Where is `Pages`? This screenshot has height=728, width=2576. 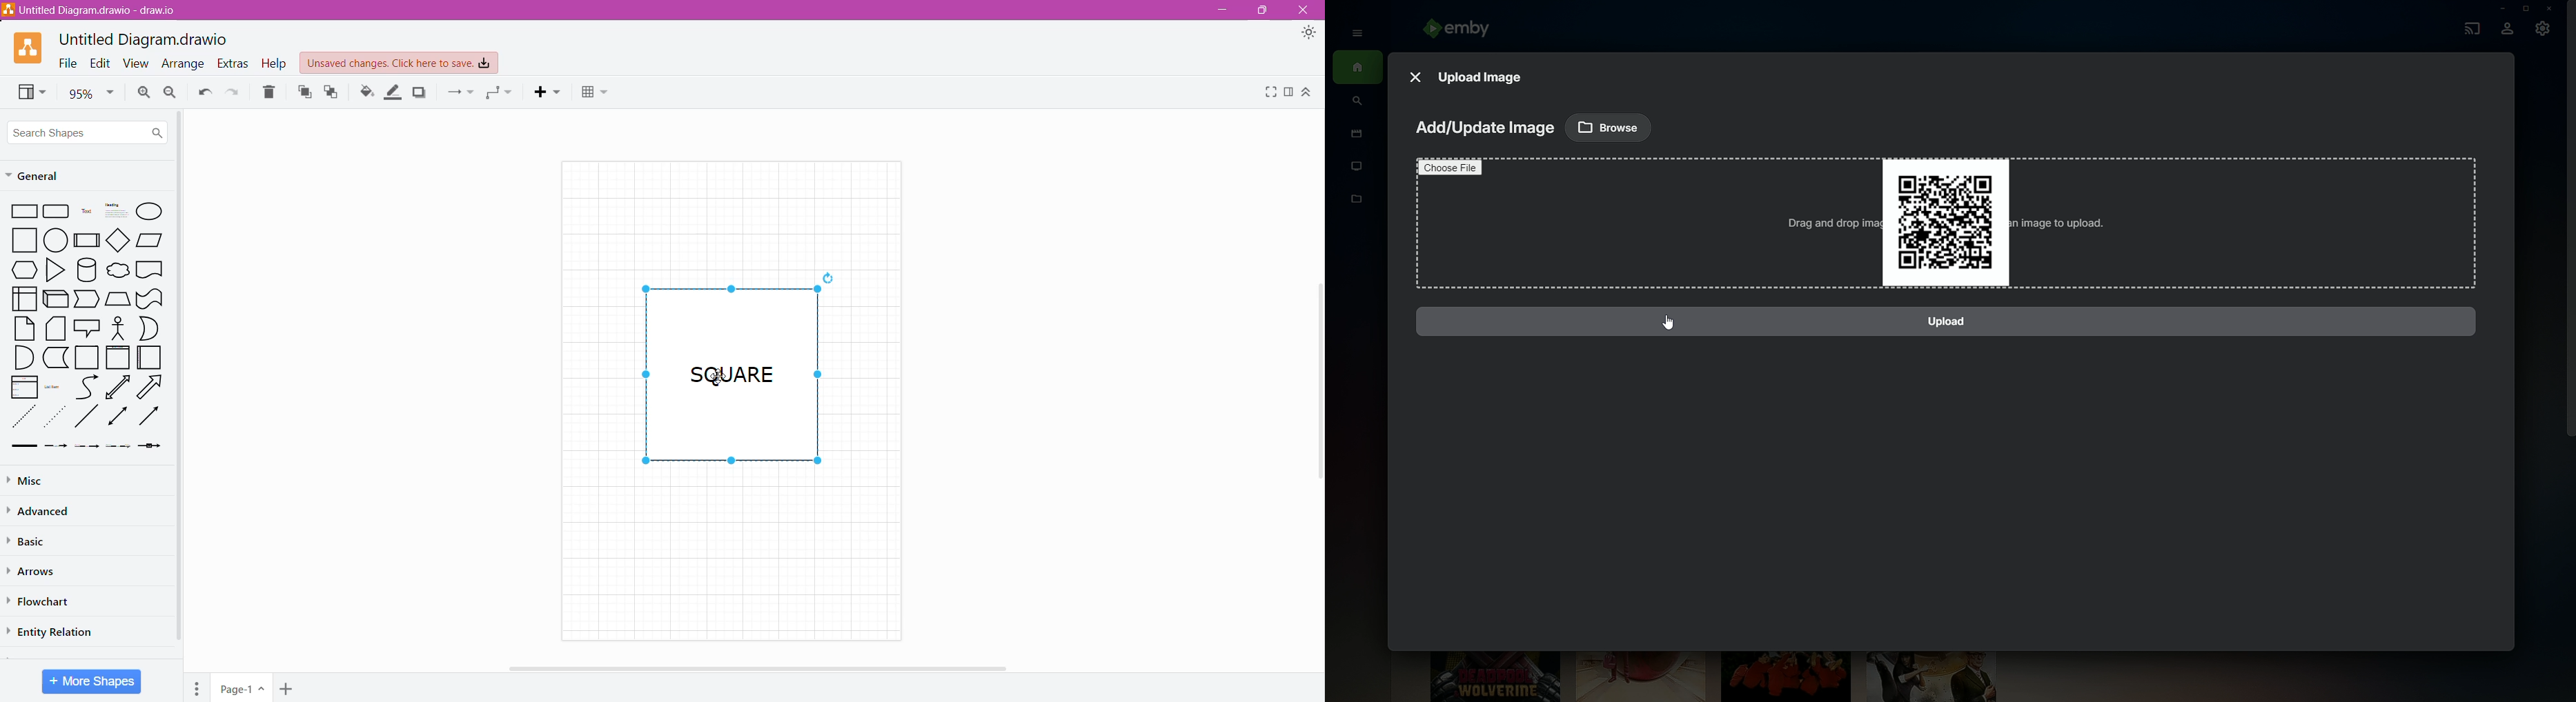
Pages is located at coordinates (197, 688).